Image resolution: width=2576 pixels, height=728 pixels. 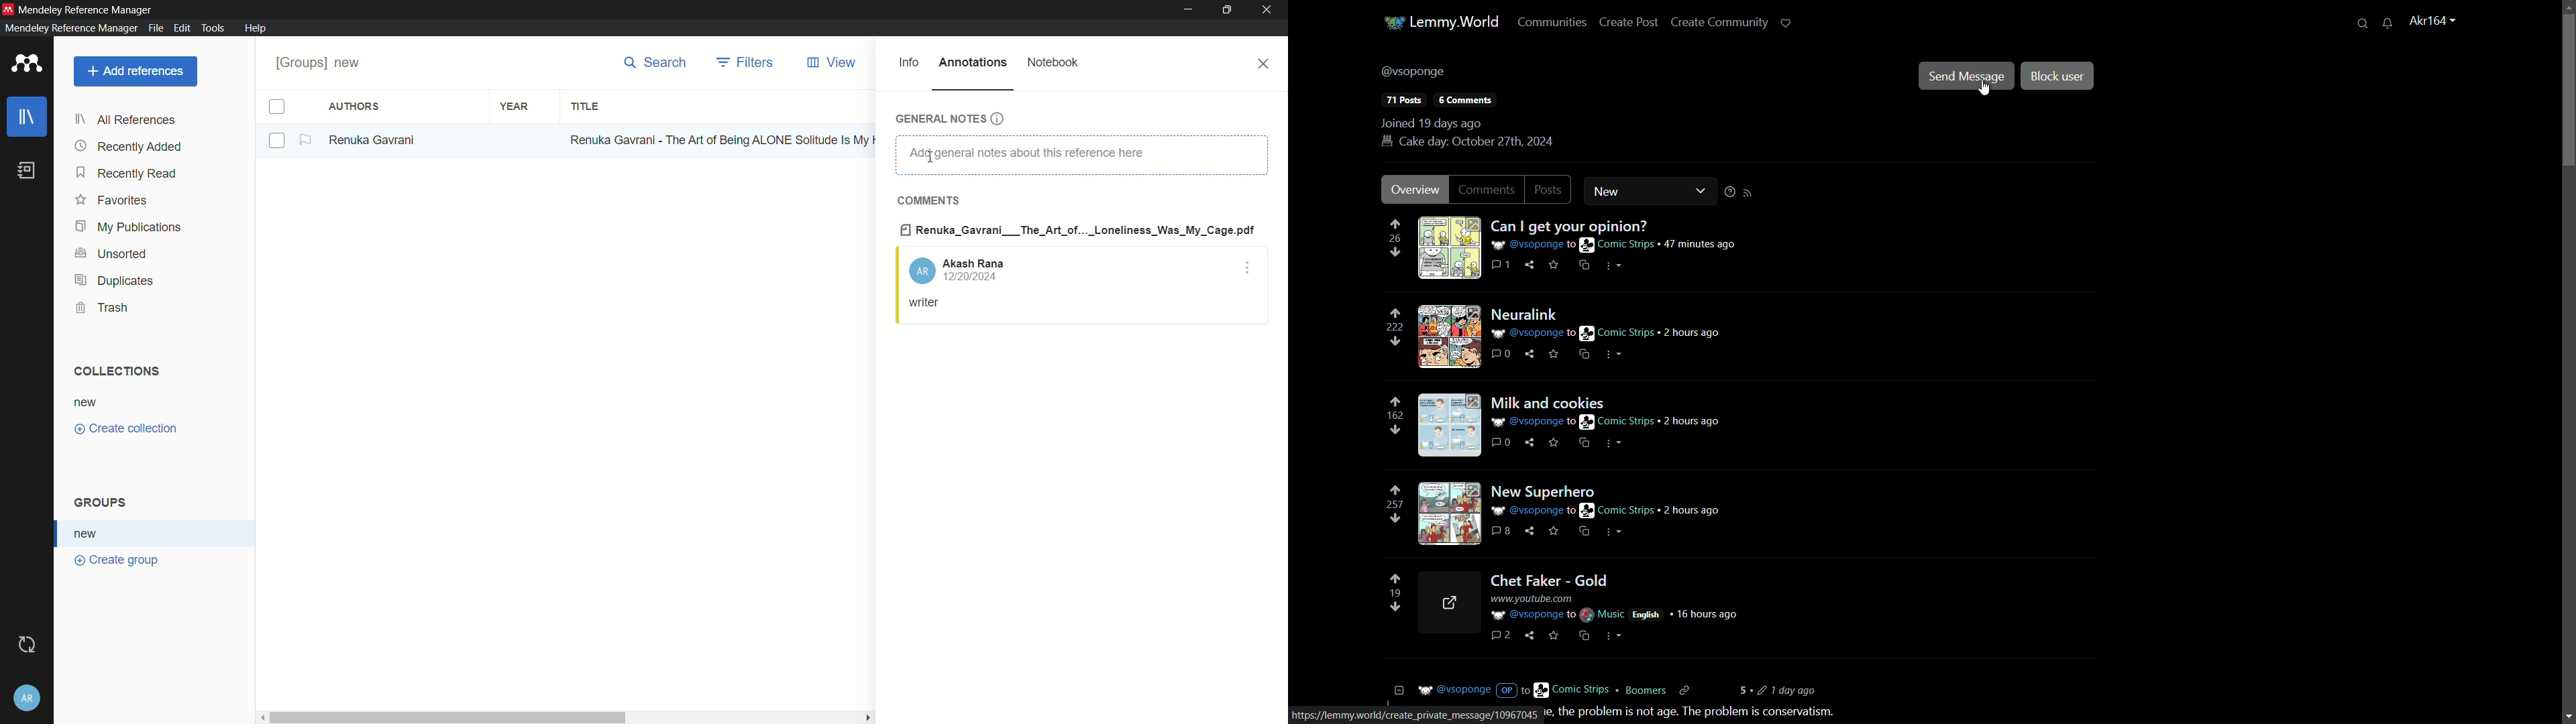 I want to click on image, so click(x=1450, y=512).